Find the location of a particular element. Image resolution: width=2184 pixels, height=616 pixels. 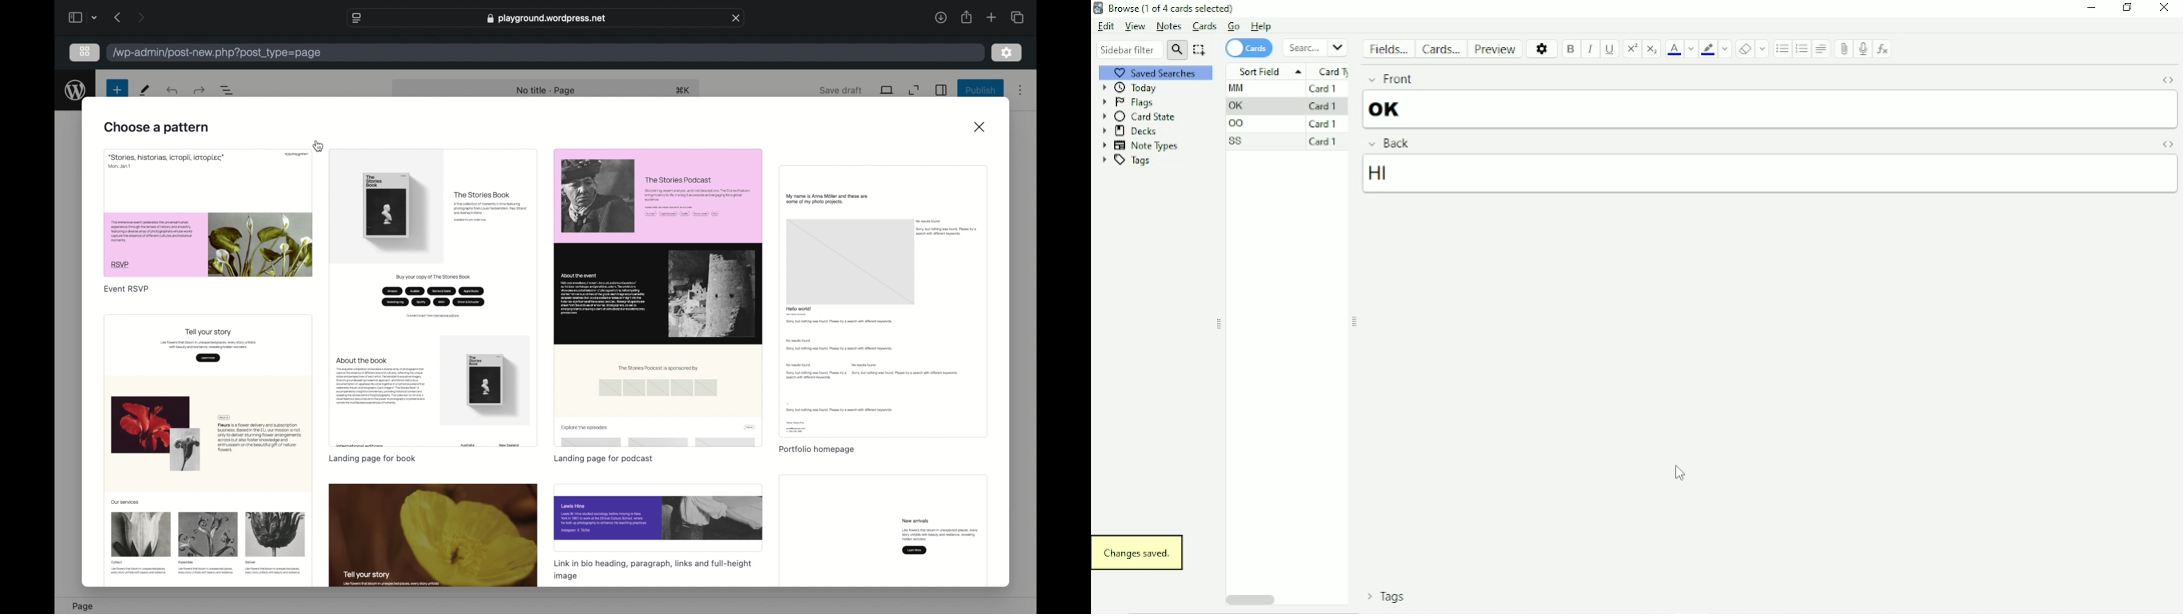

Alignment is located at coordinates (1821, 49).